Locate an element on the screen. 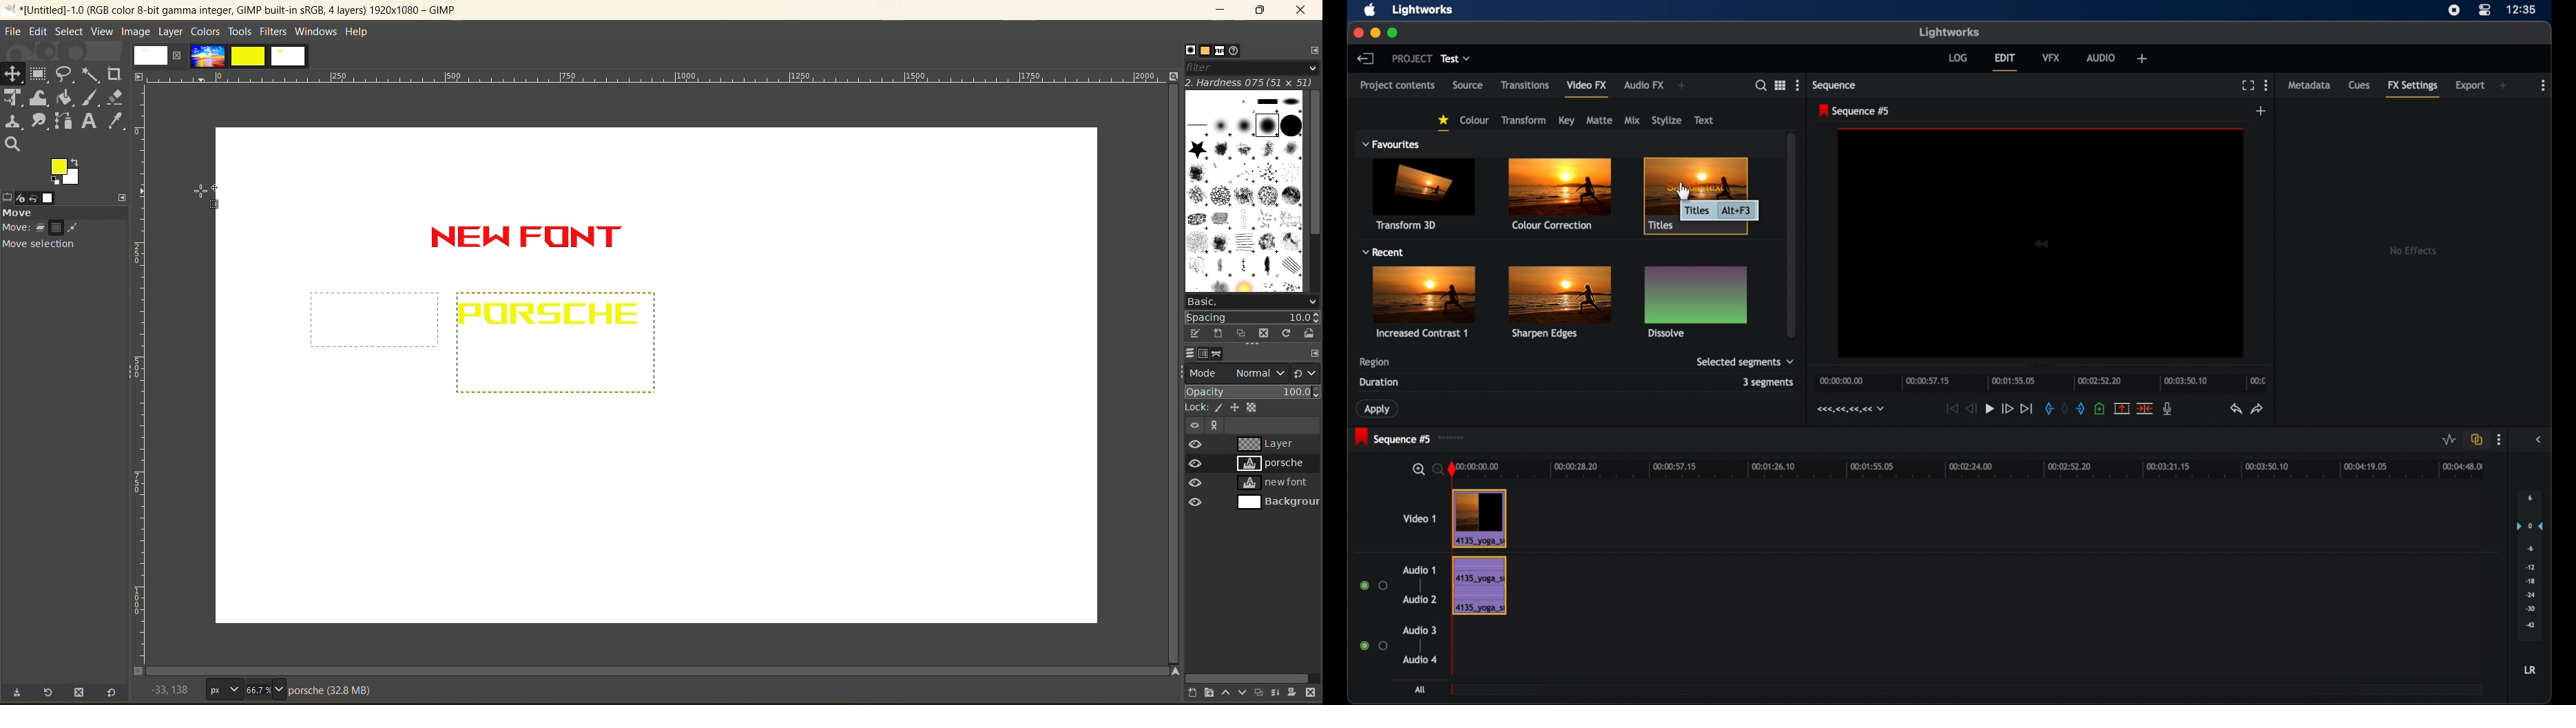  options is located at coordinates (1780, 85).